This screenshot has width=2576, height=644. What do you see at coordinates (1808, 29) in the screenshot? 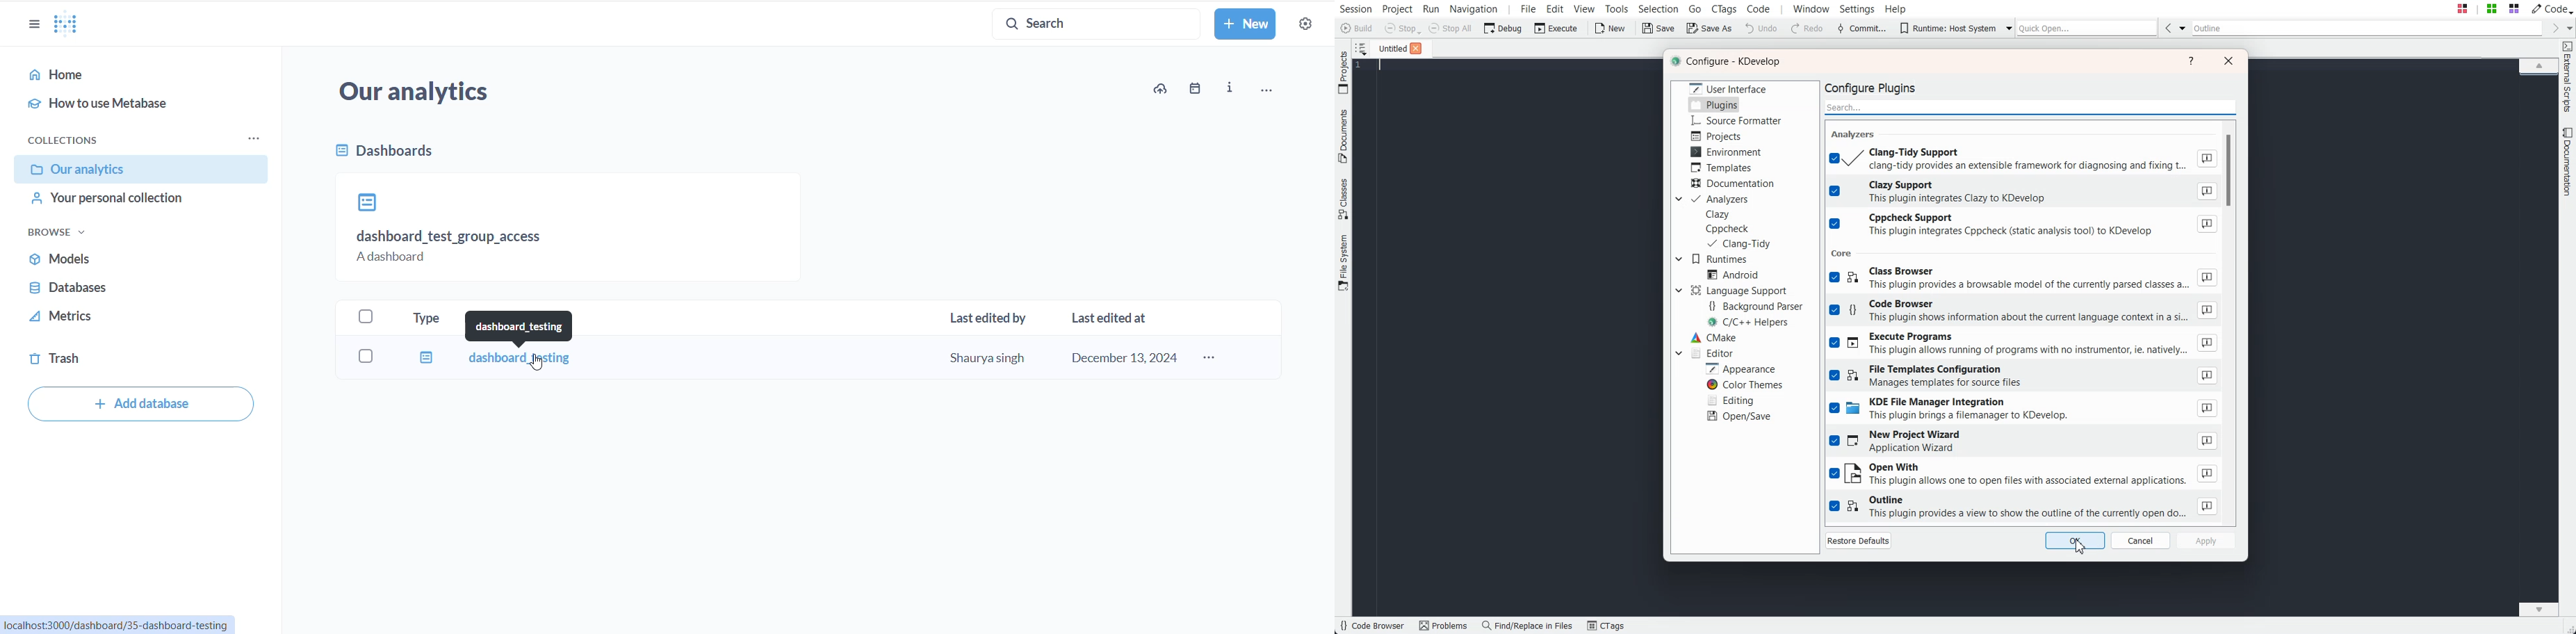
I see `Redo` at bounding box center [1808, 29].